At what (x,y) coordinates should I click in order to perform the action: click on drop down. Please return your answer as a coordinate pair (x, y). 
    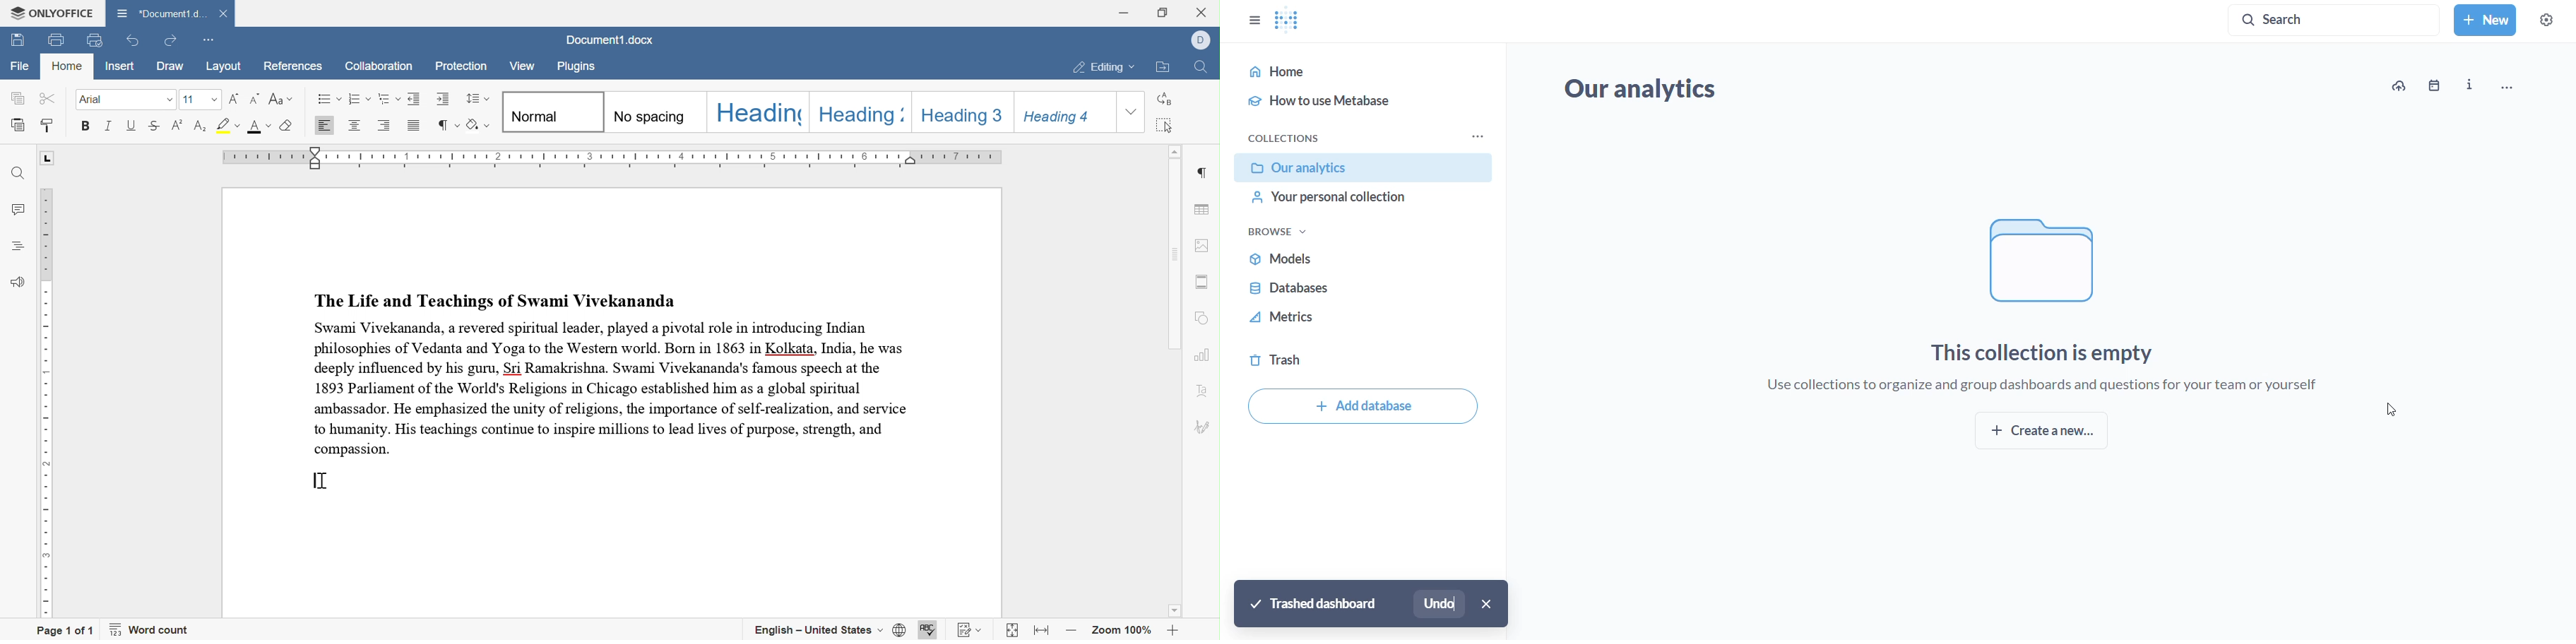
    Looking at the image, I should click on (1132, 112).